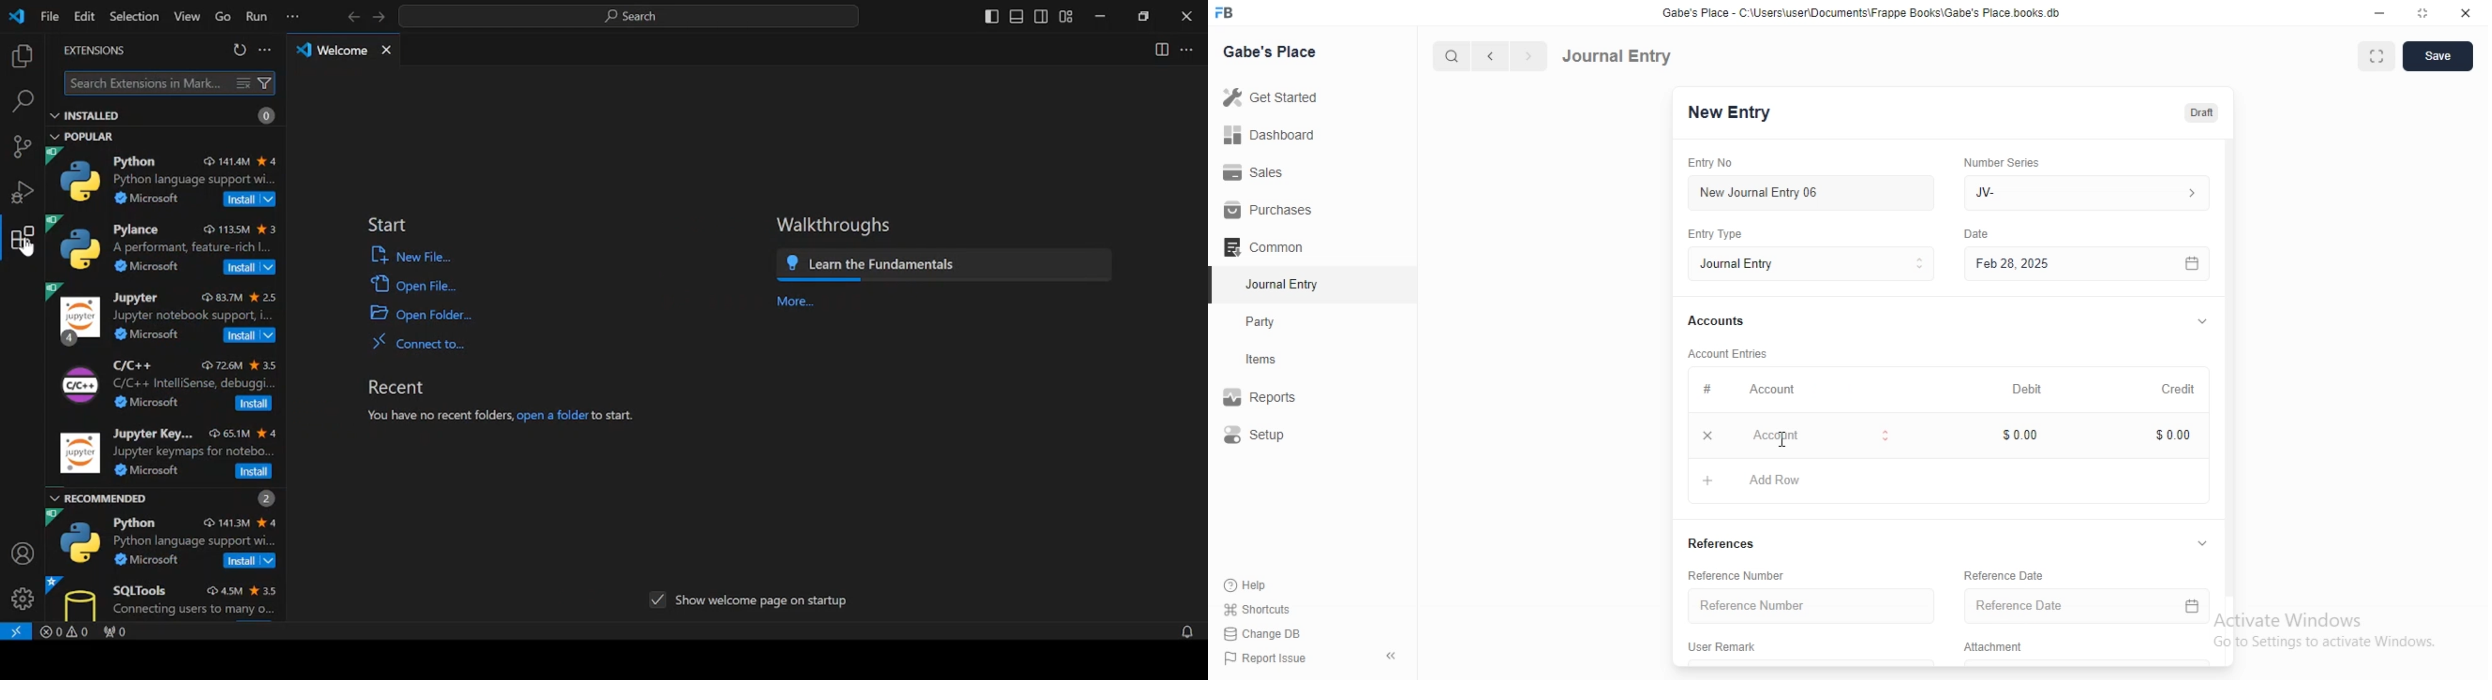  I want to click on Journal Entry, so click(1618, 55).